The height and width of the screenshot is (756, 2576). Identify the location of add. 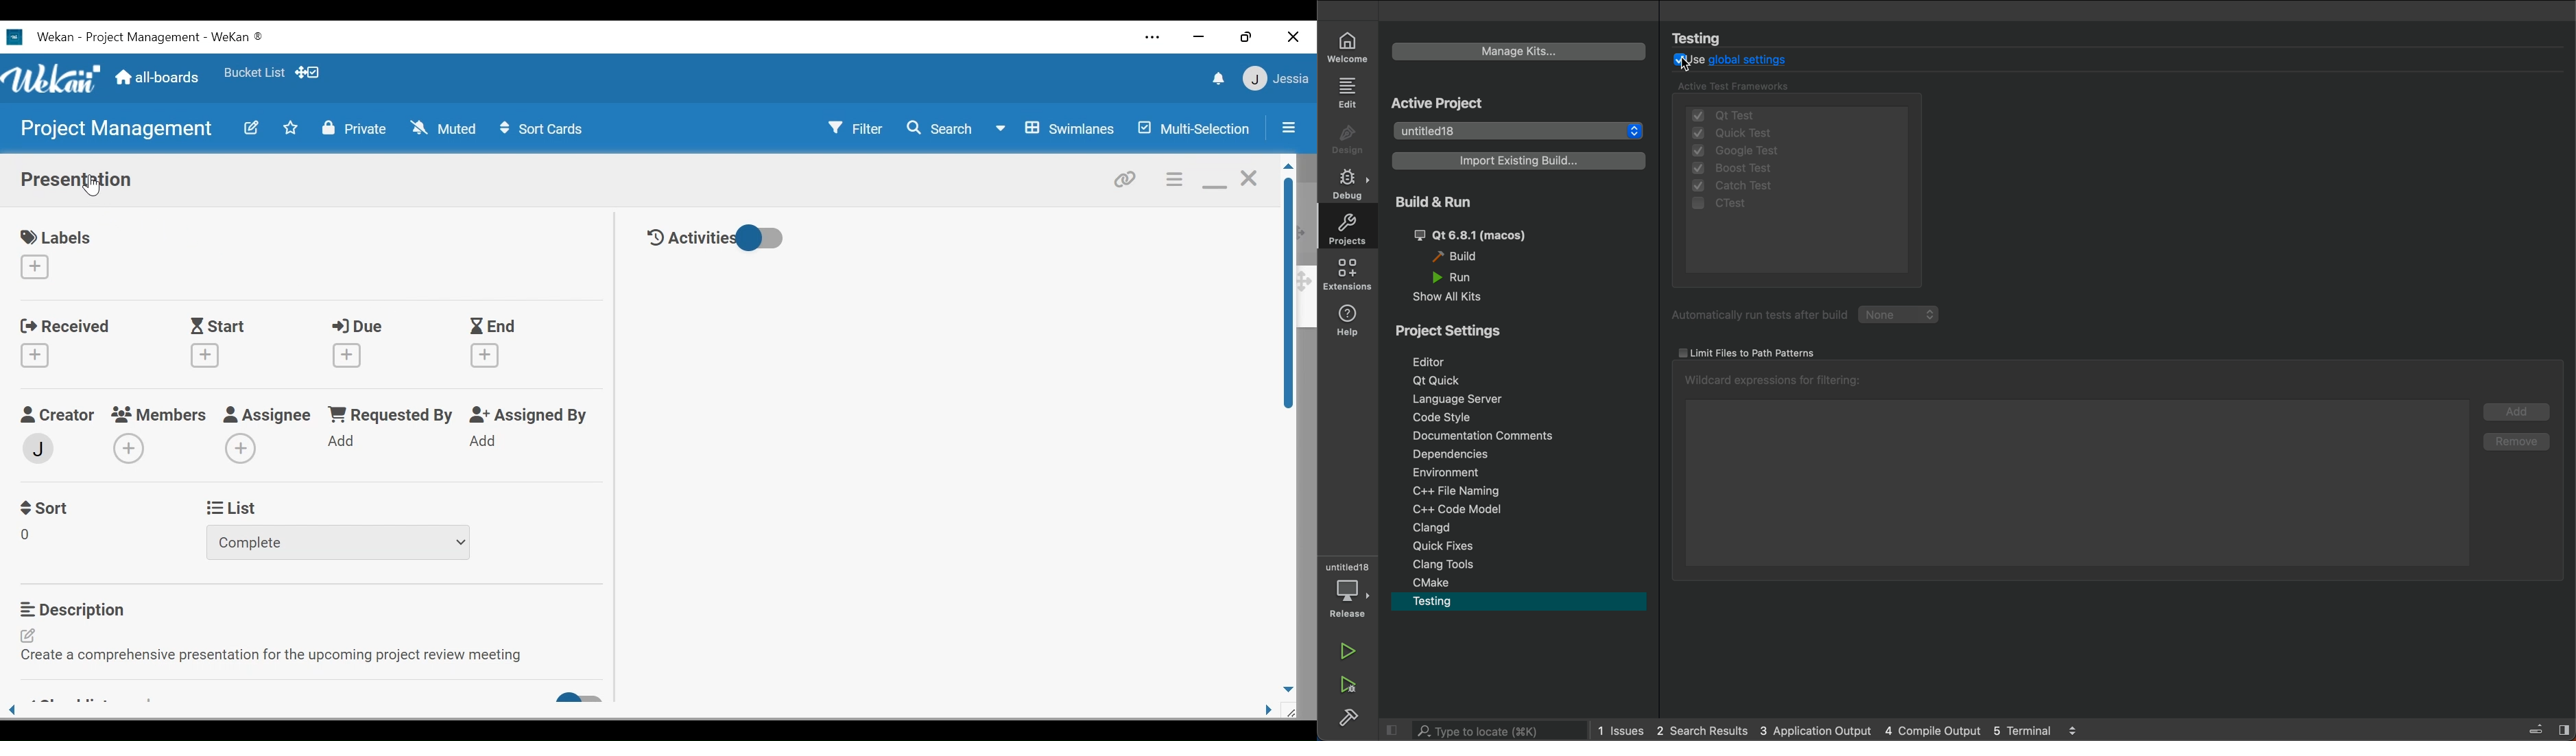
(2513, 415).